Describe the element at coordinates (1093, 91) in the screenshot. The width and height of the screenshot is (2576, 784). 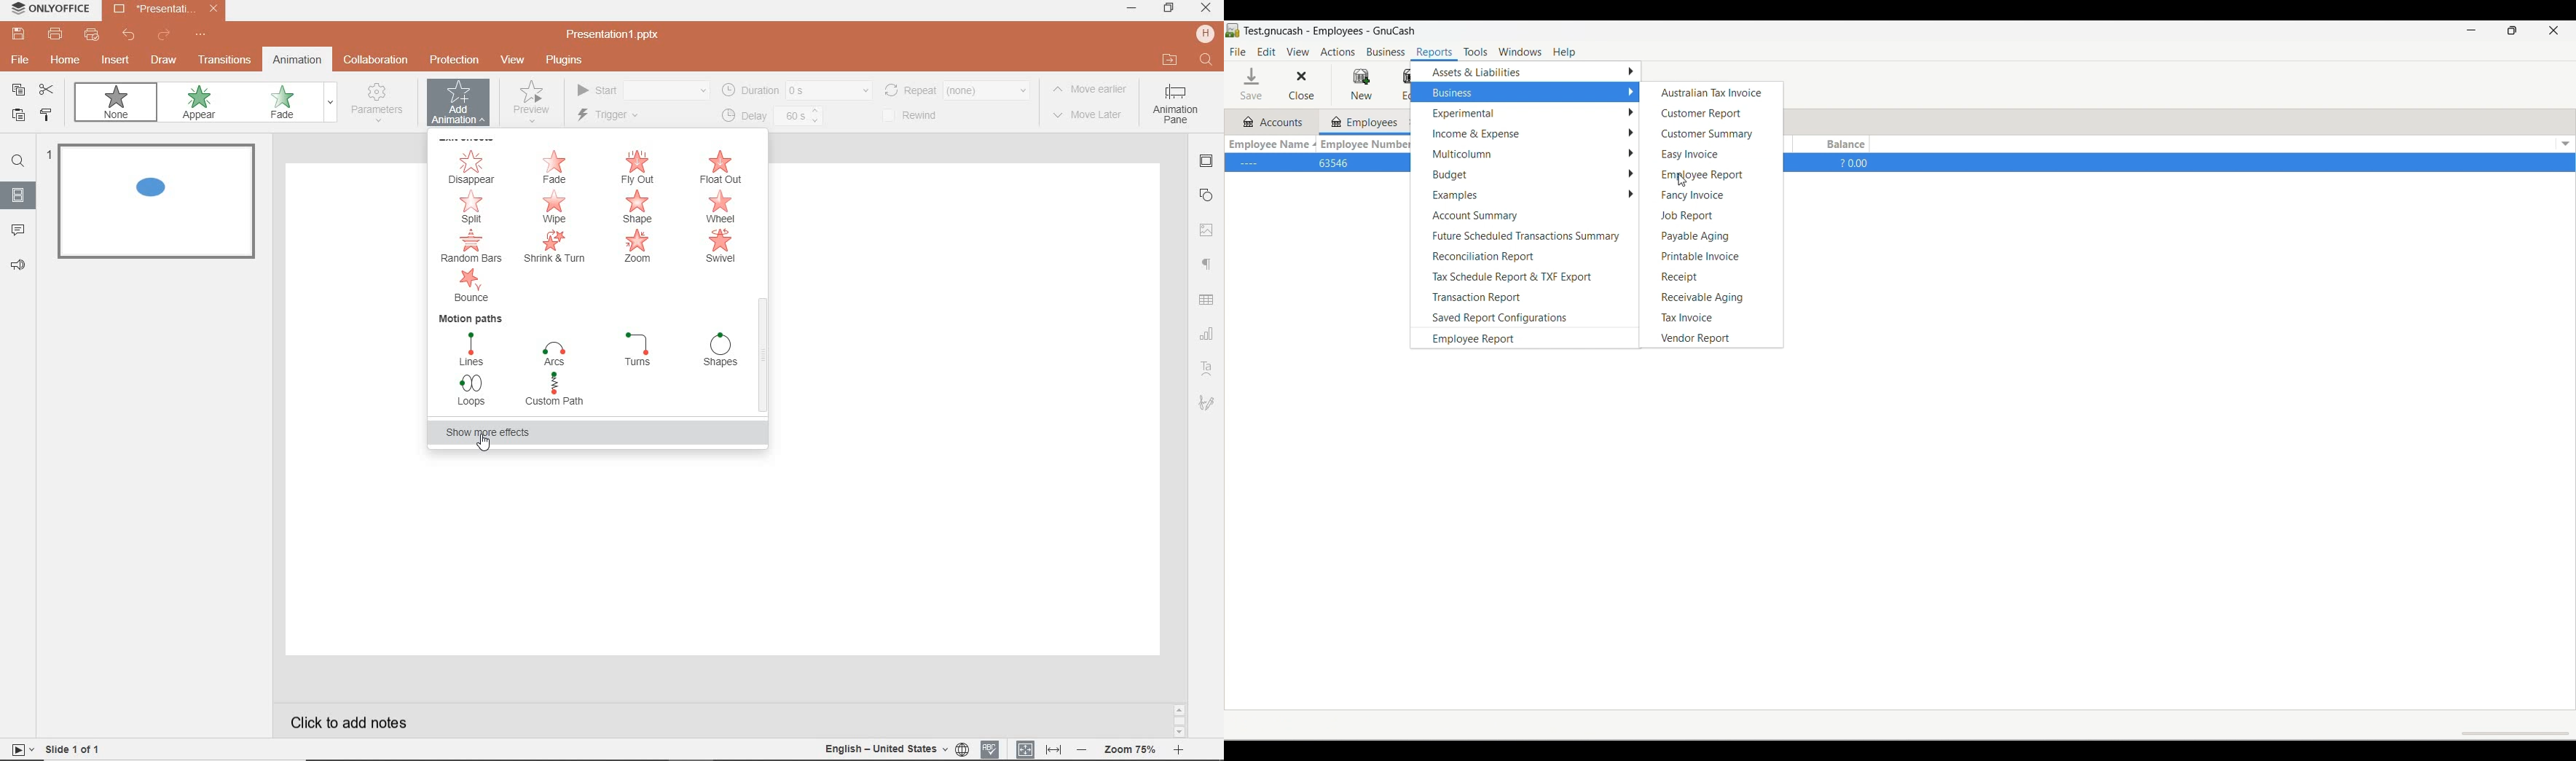
I see `move earlier` at that location.